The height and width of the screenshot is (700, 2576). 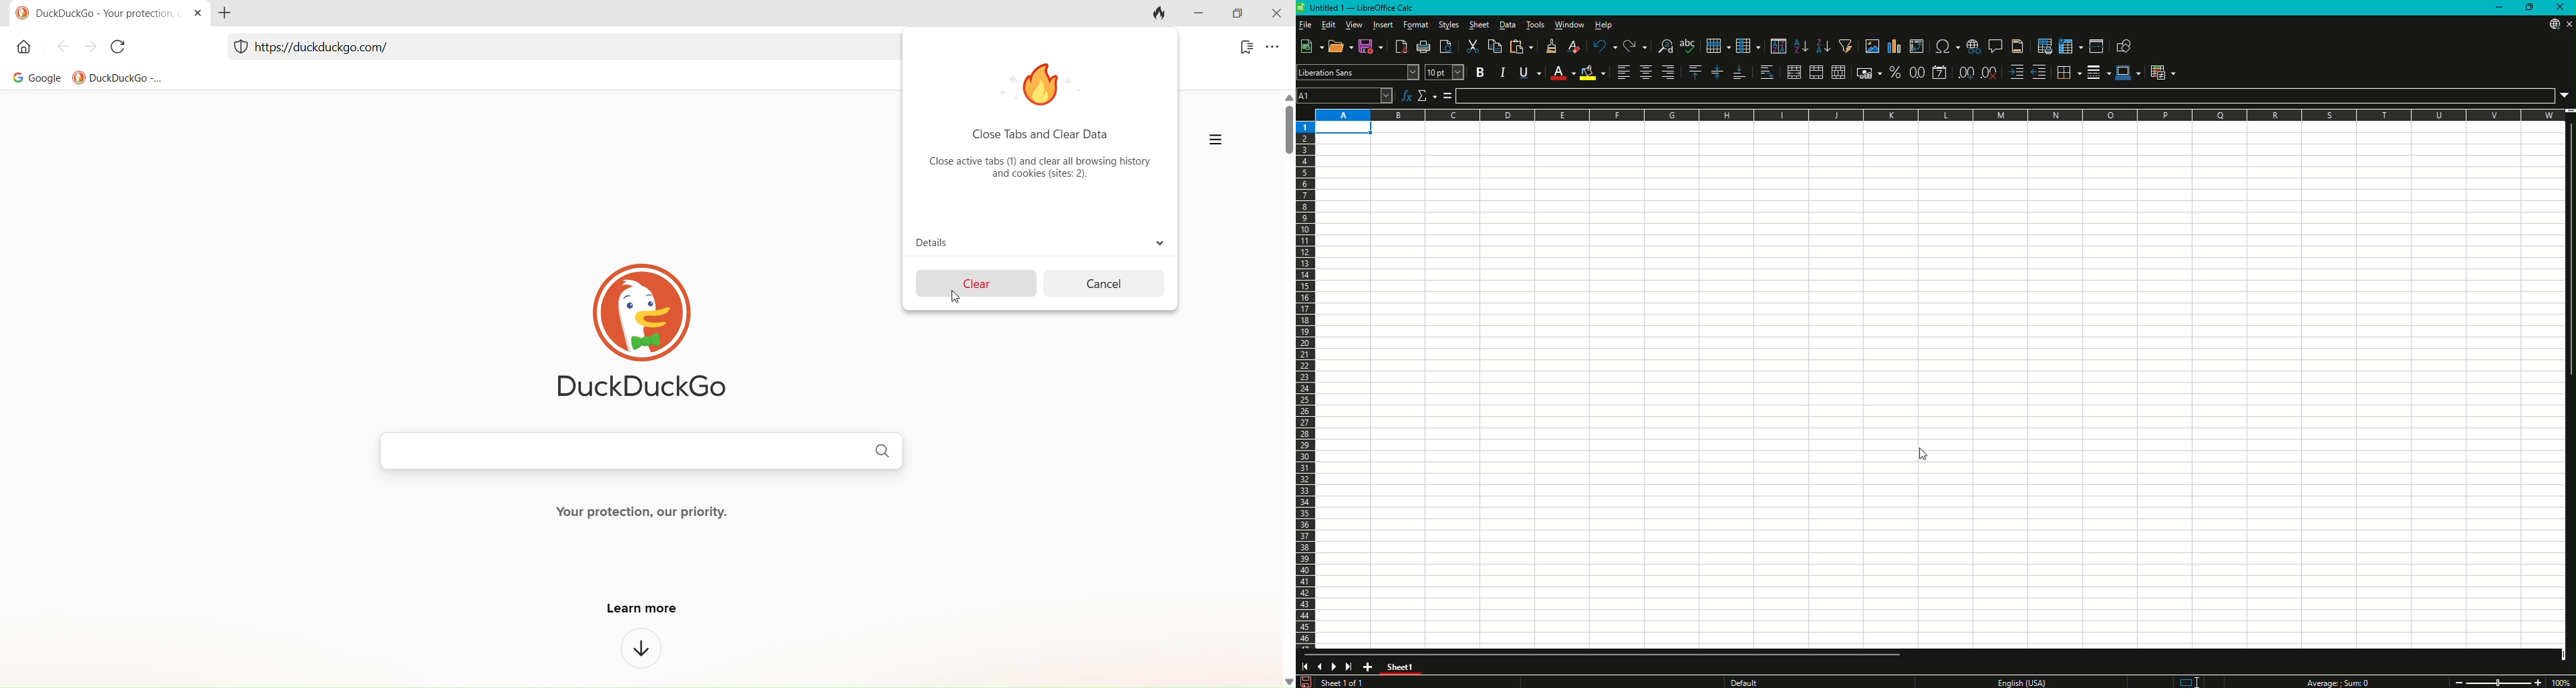 What do you see at coordinates (1917, 46) in the screenshot?
I see `Insert or Edit Pivot` at bounding box center [1917, 46].